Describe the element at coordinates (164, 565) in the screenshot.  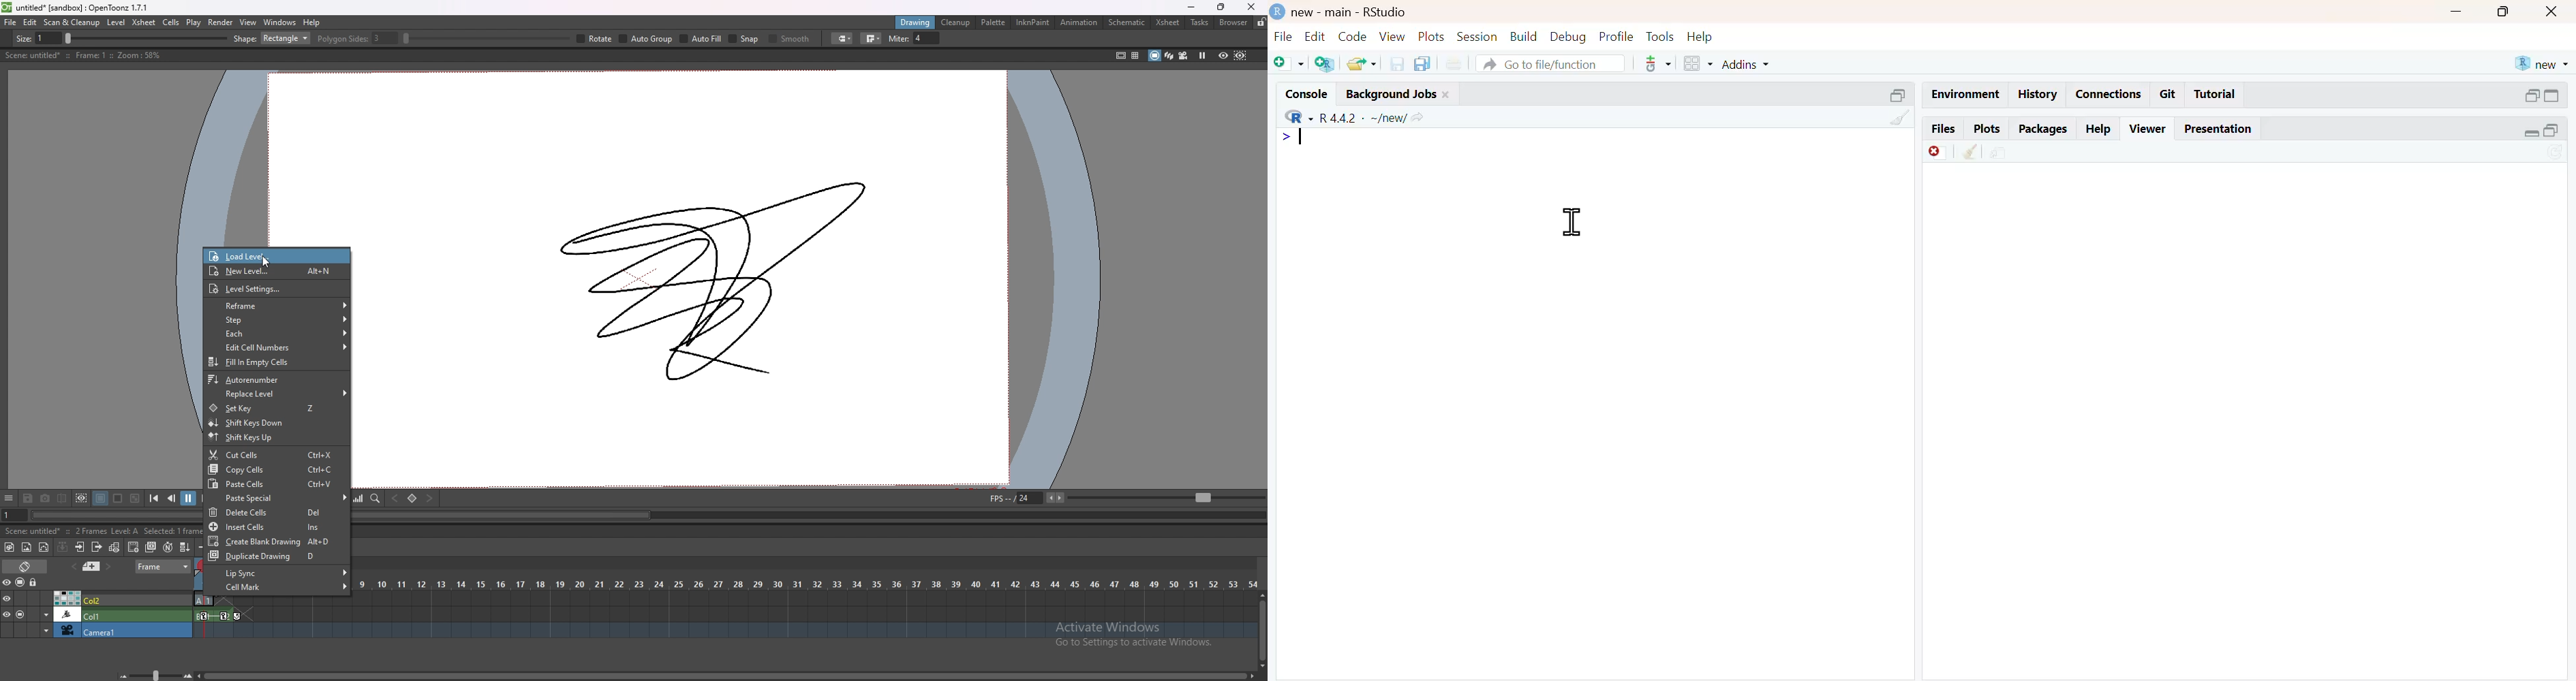
I see `frame` at that location.